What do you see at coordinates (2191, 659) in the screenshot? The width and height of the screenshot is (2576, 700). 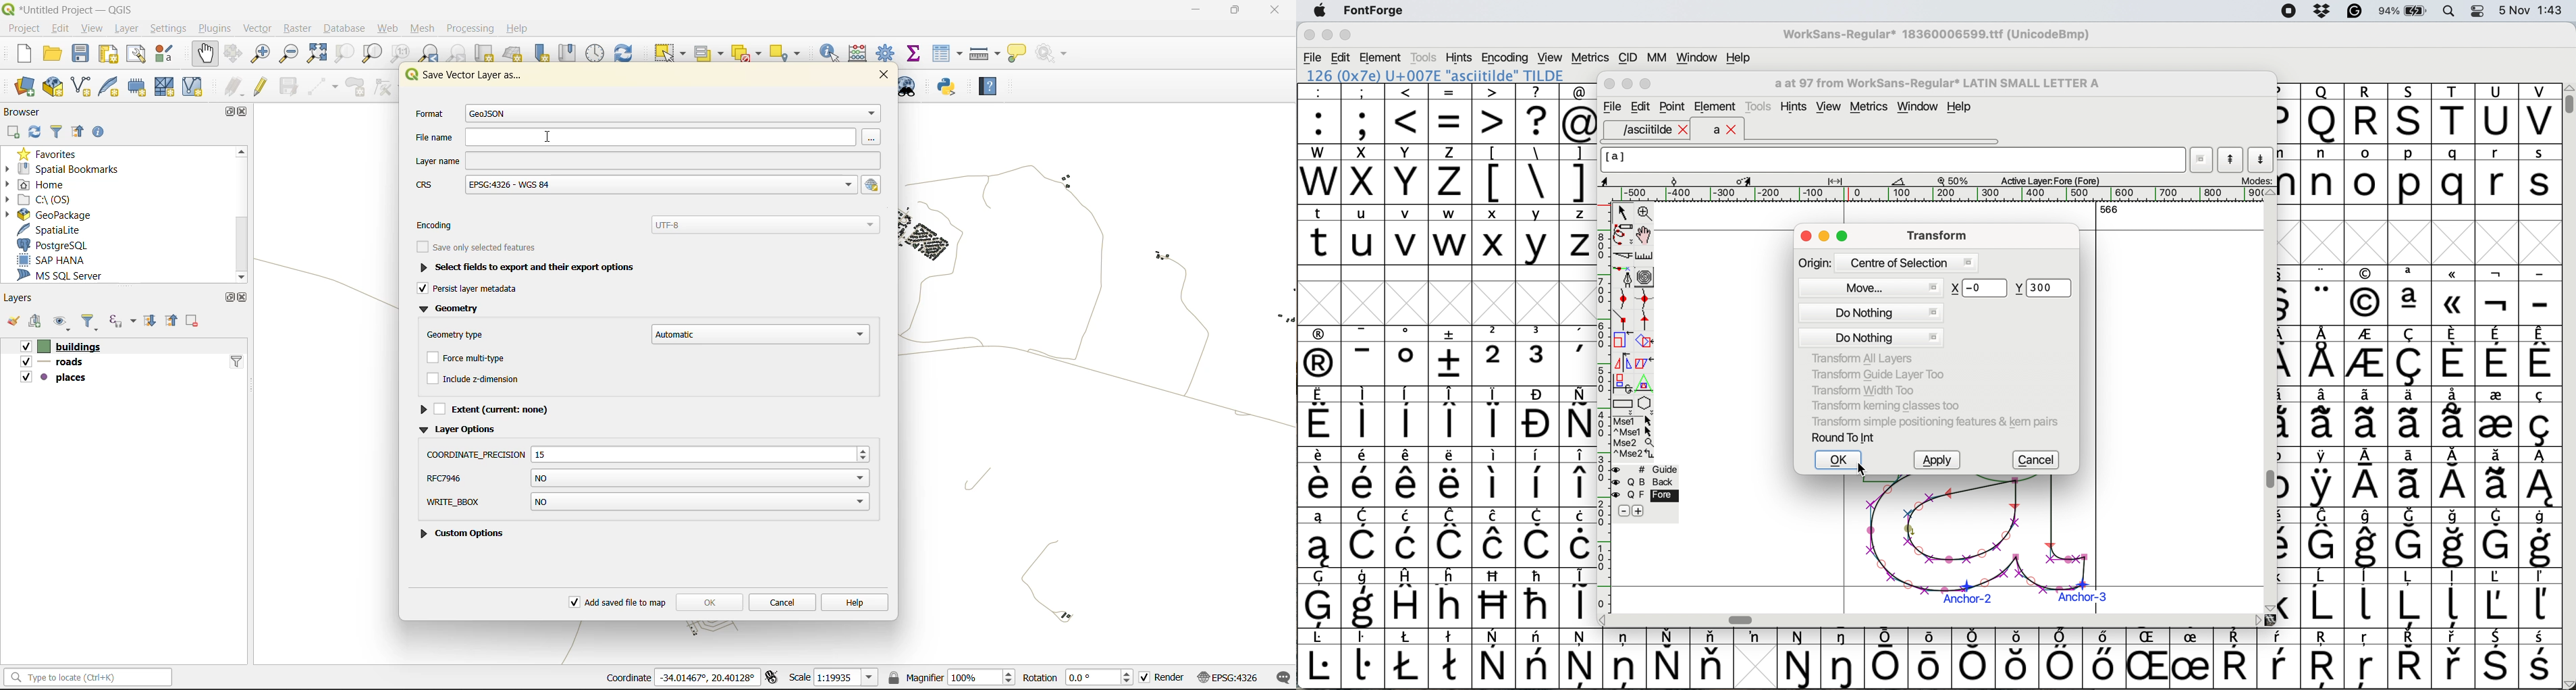 I see `symbol` at bounding box center [2191, 659].